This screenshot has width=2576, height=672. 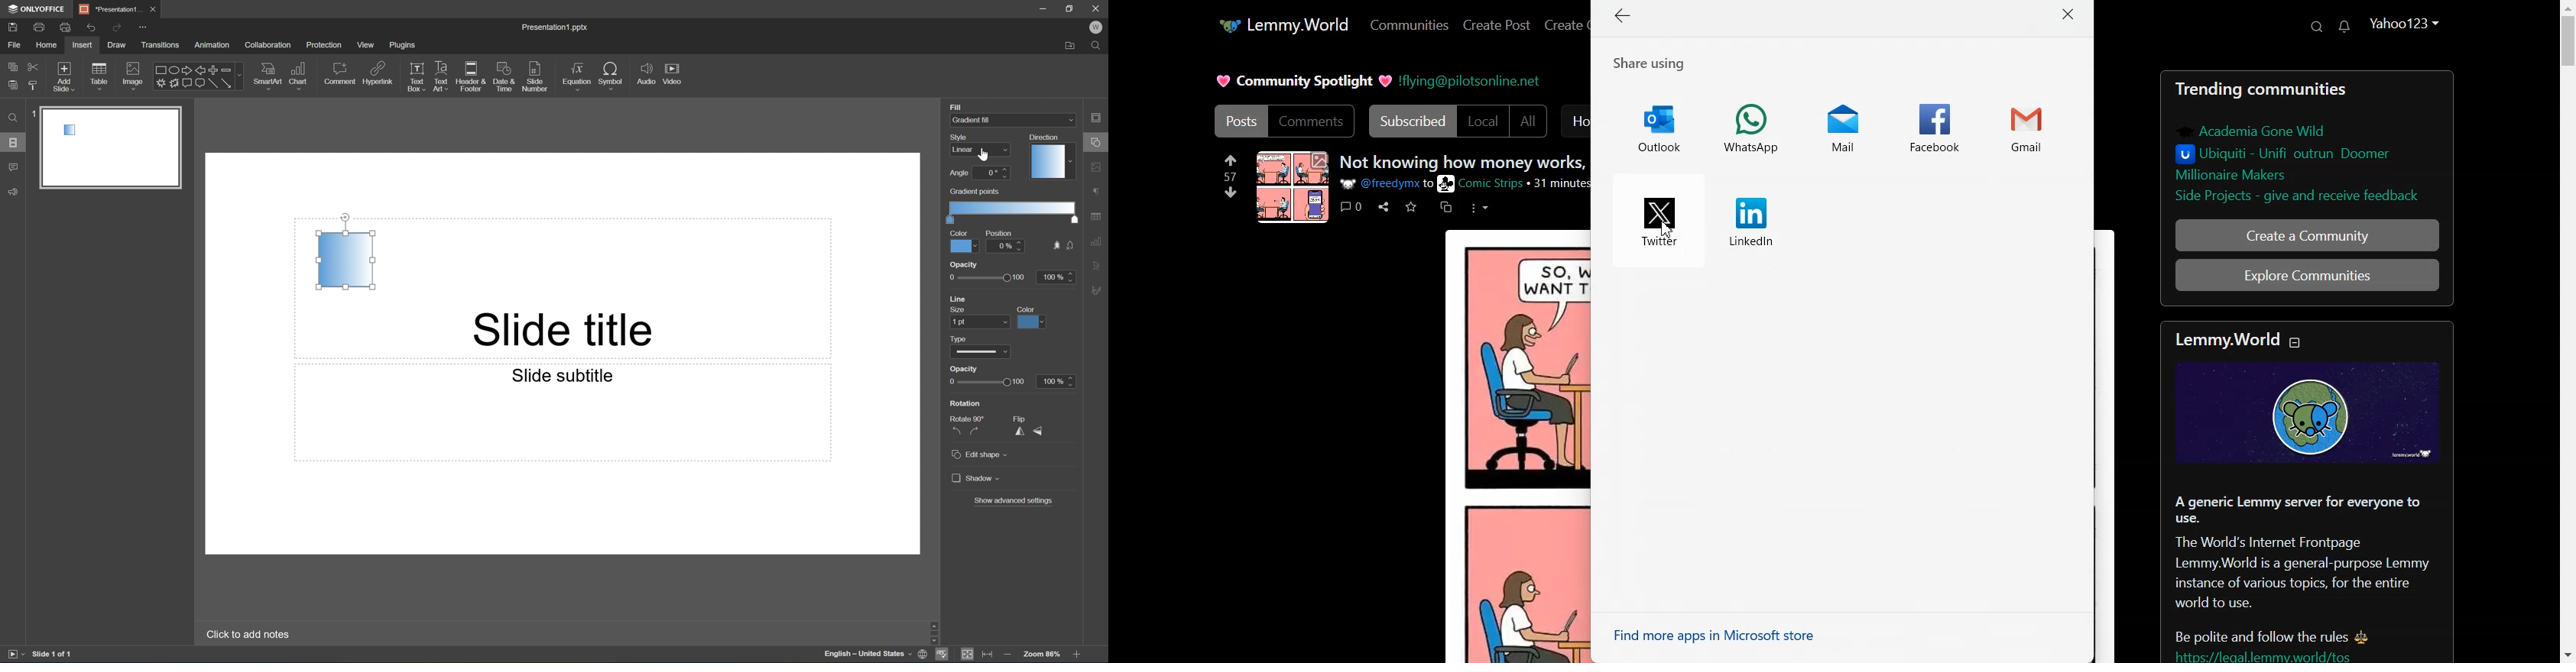 I want to click on Rectangle, so click(x=213, y=84).